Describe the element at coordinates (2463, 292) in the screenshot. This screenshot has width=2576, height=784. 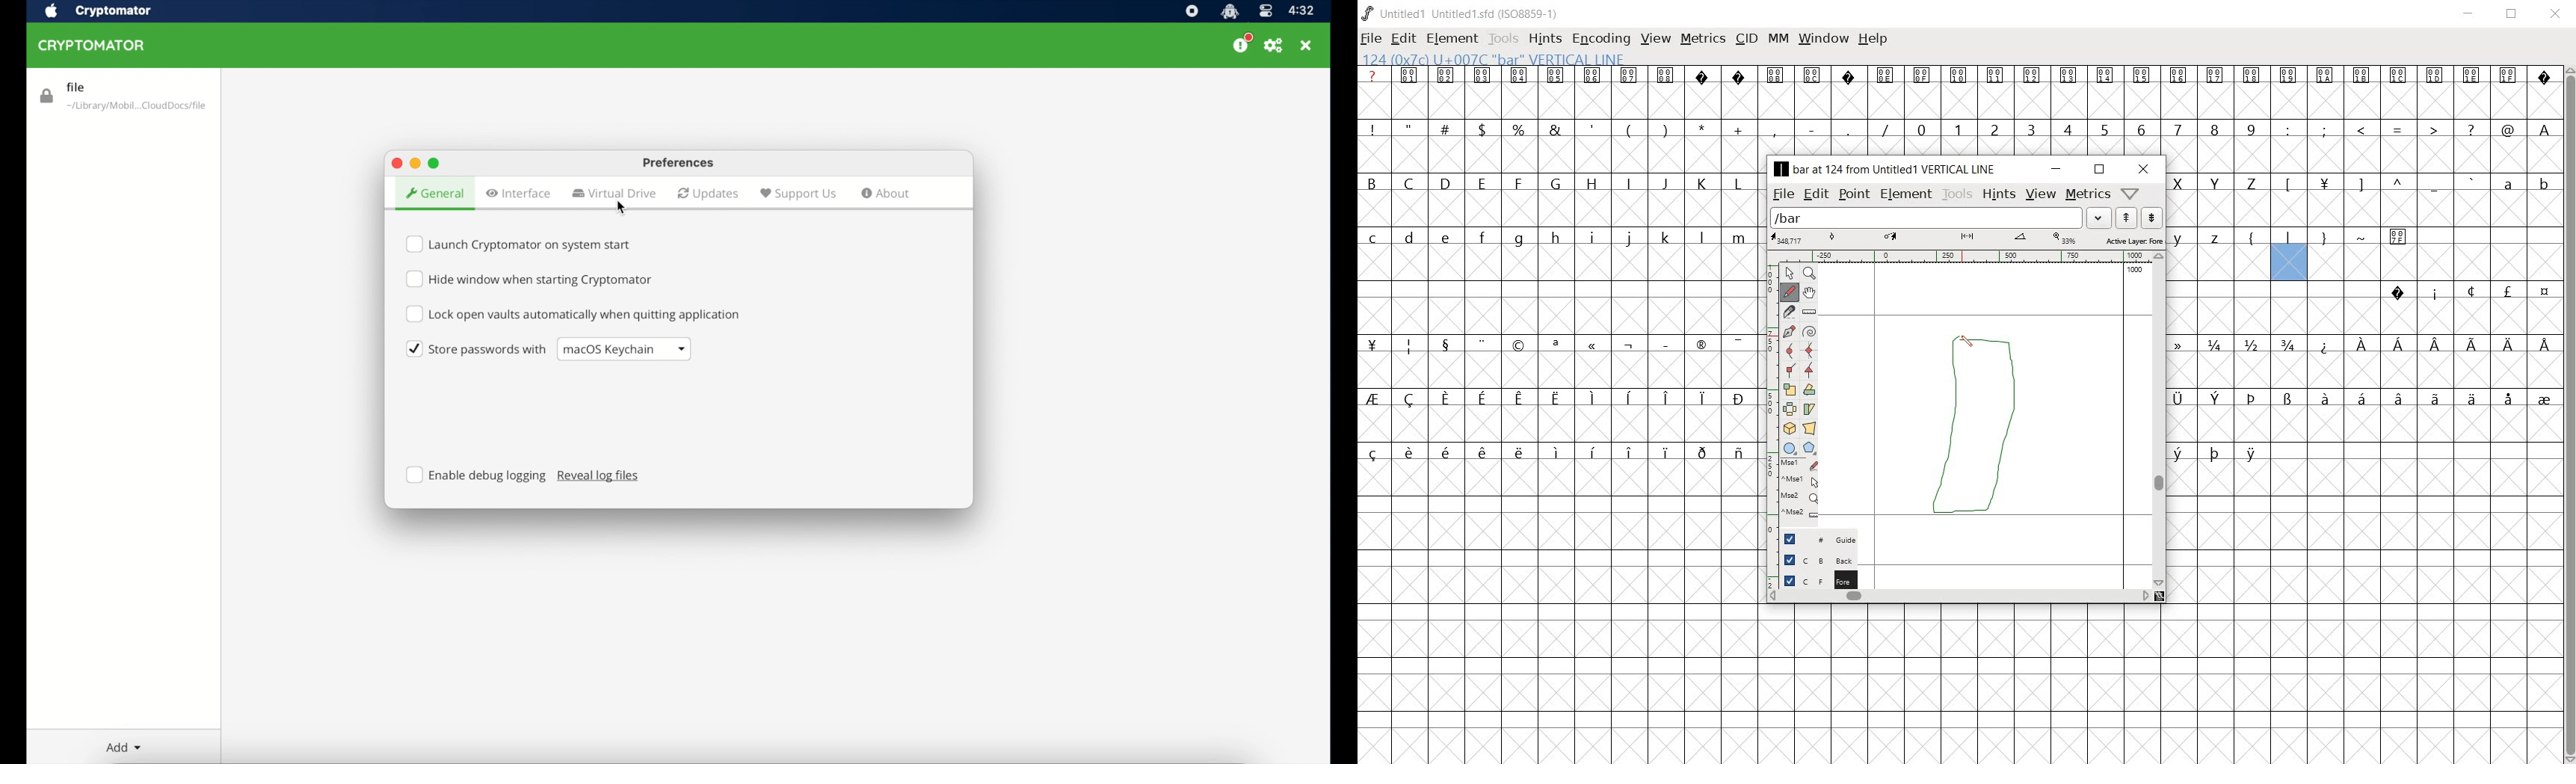
I see `special symbols` at that location.